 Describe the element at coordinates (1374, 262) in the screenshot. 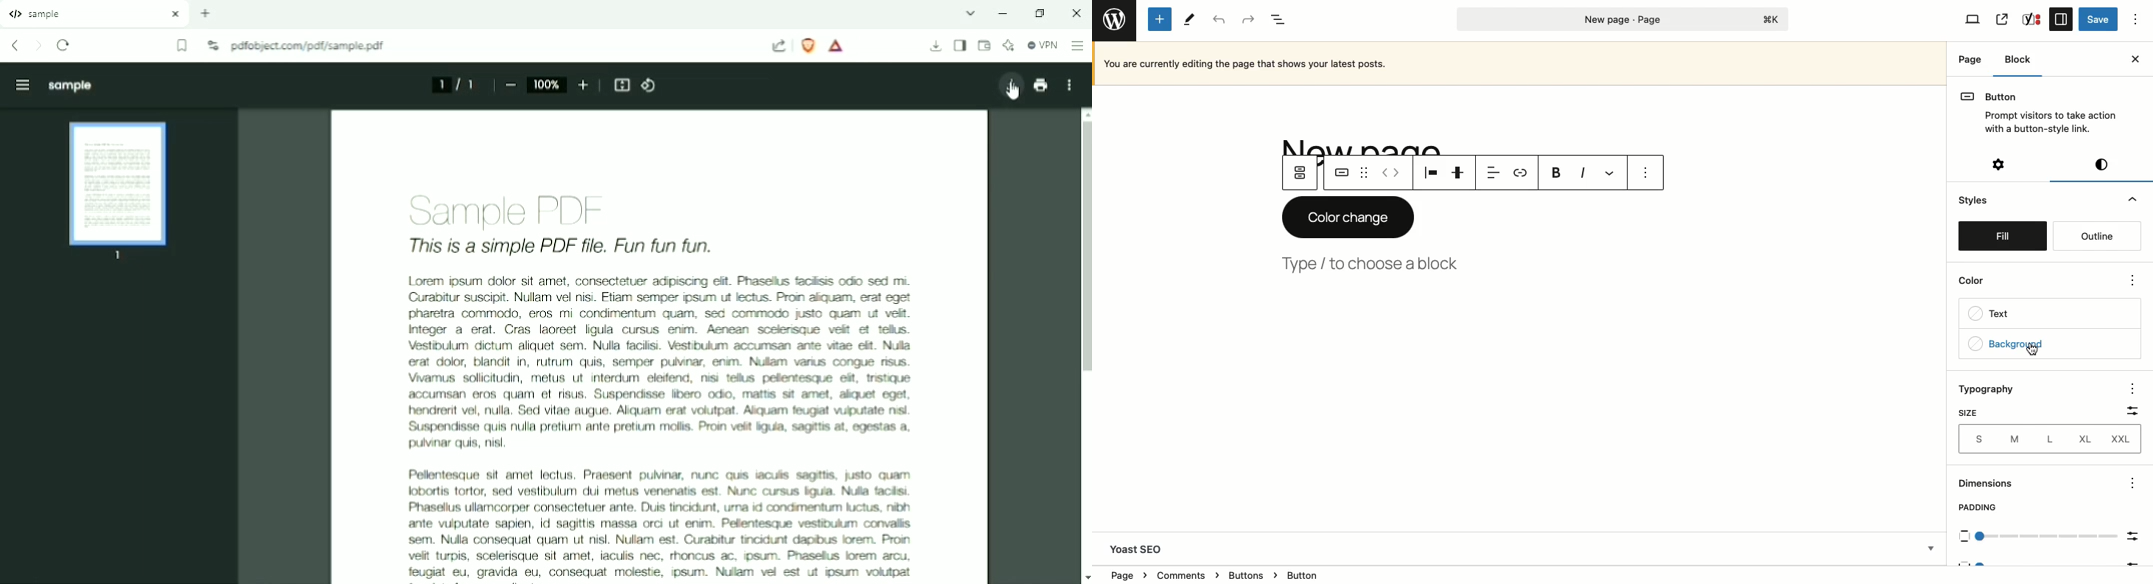

I see `Type, choose a block` at that location.